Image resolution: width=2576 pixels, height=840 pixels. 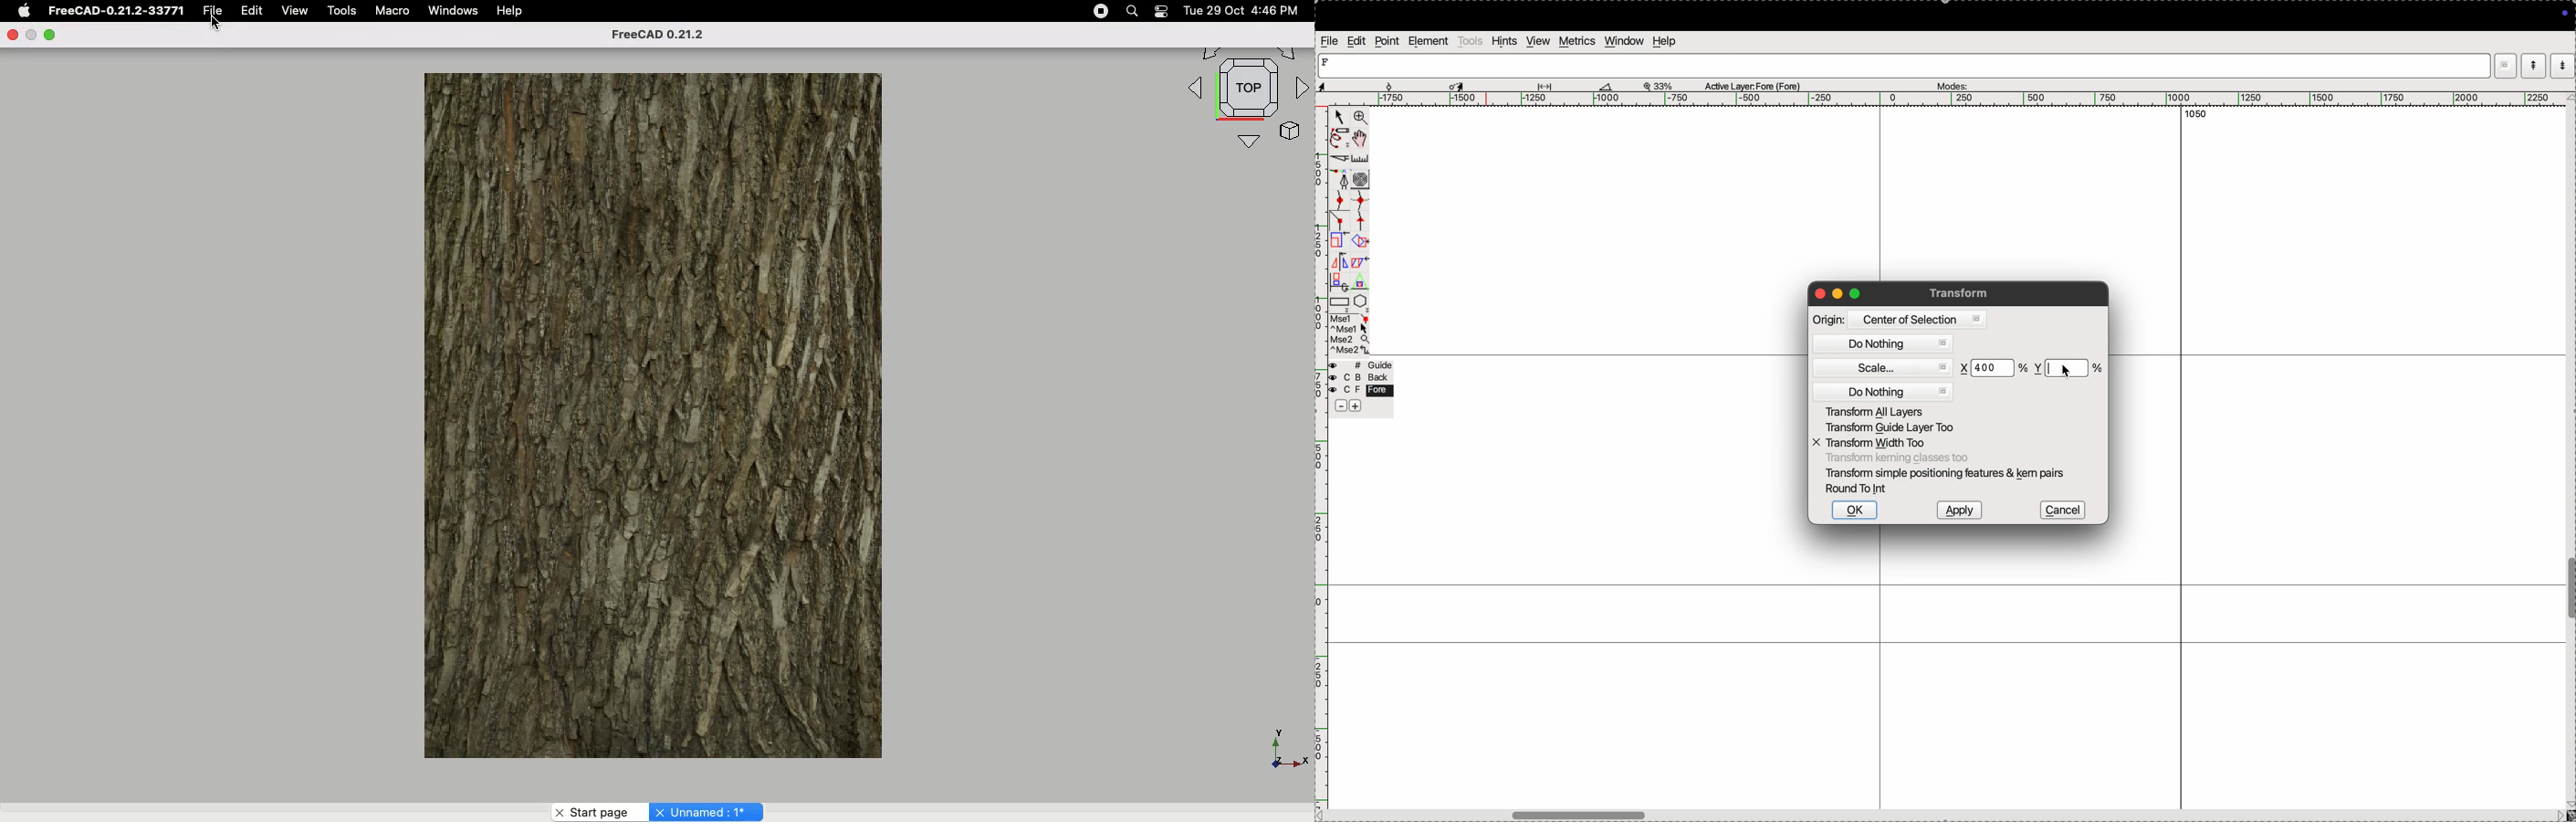 What do you see at coordinates (511, 11) in the screenshot?
I see `Help` at bounding box center [511, 11].